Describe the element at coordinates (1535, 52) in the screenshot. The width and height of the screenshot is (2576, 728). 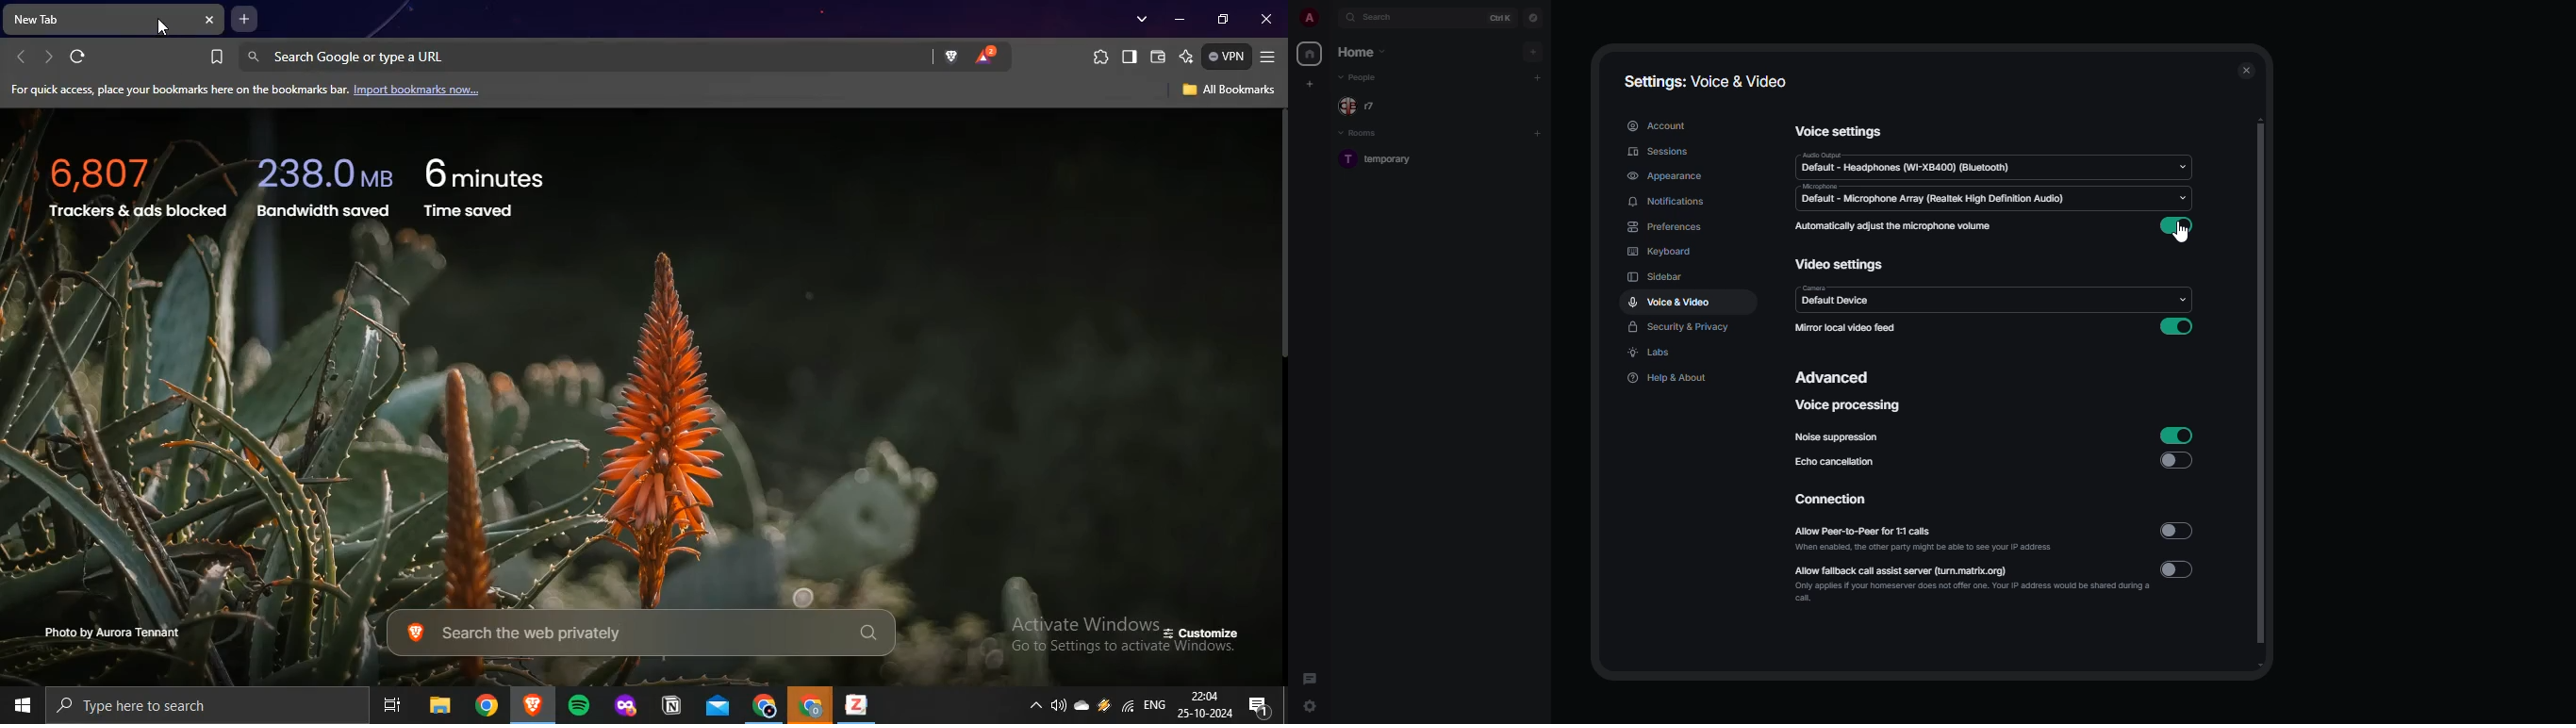
I see `add` at that location.